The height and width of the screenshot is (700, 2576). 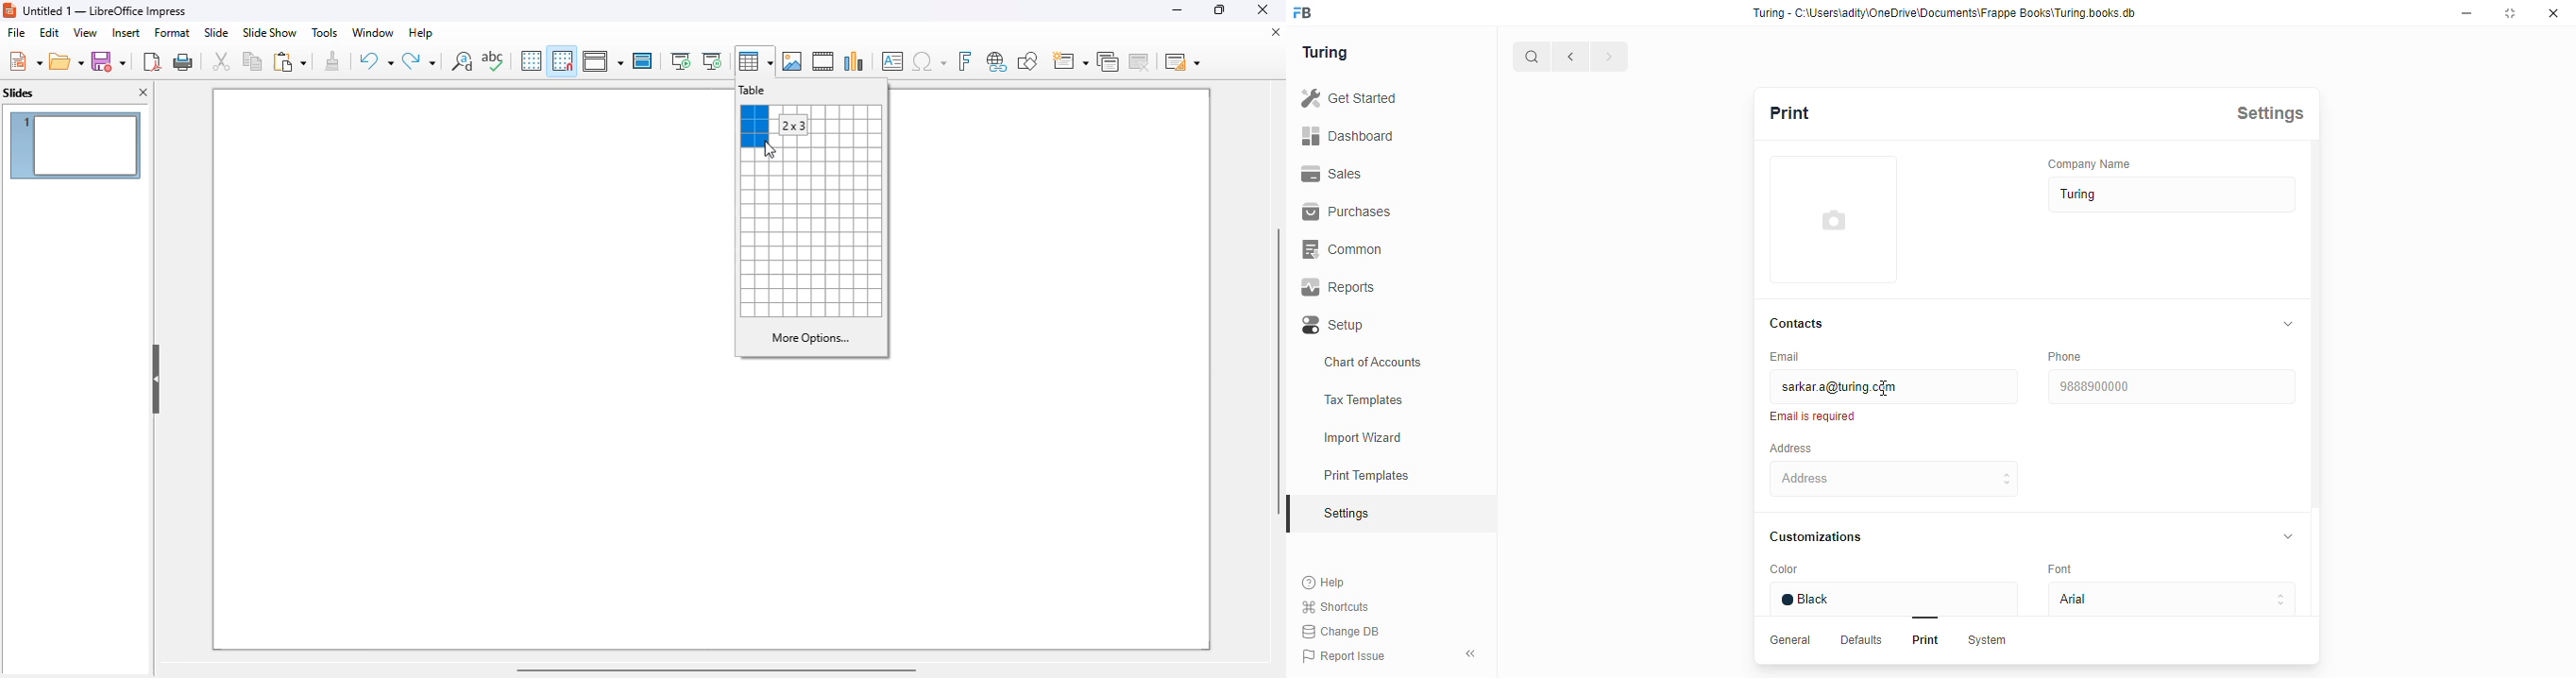 What do you see at coordinates (998, 61) in the screenshot?
I see `insert hyperlink` at bounding box center [998, 61].